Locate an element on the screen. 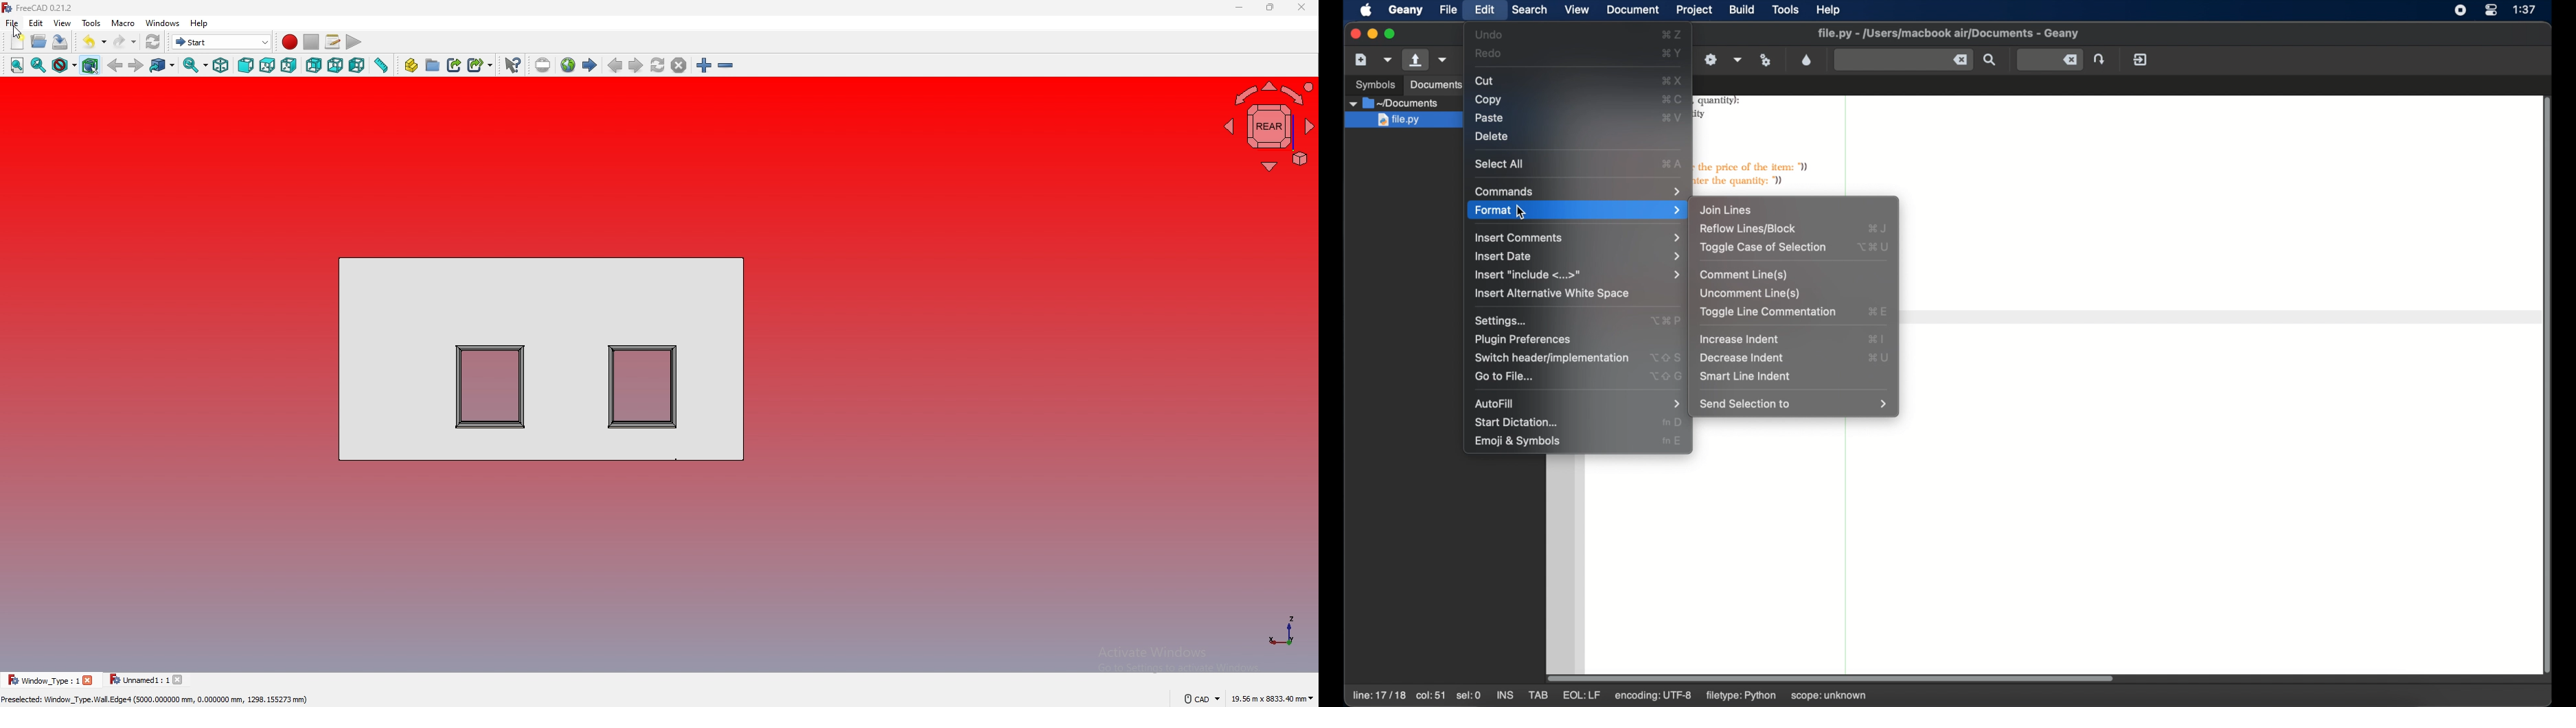 The width and height of the screenshot is (2576, 728). what's this is located at coordinates (512, 66).